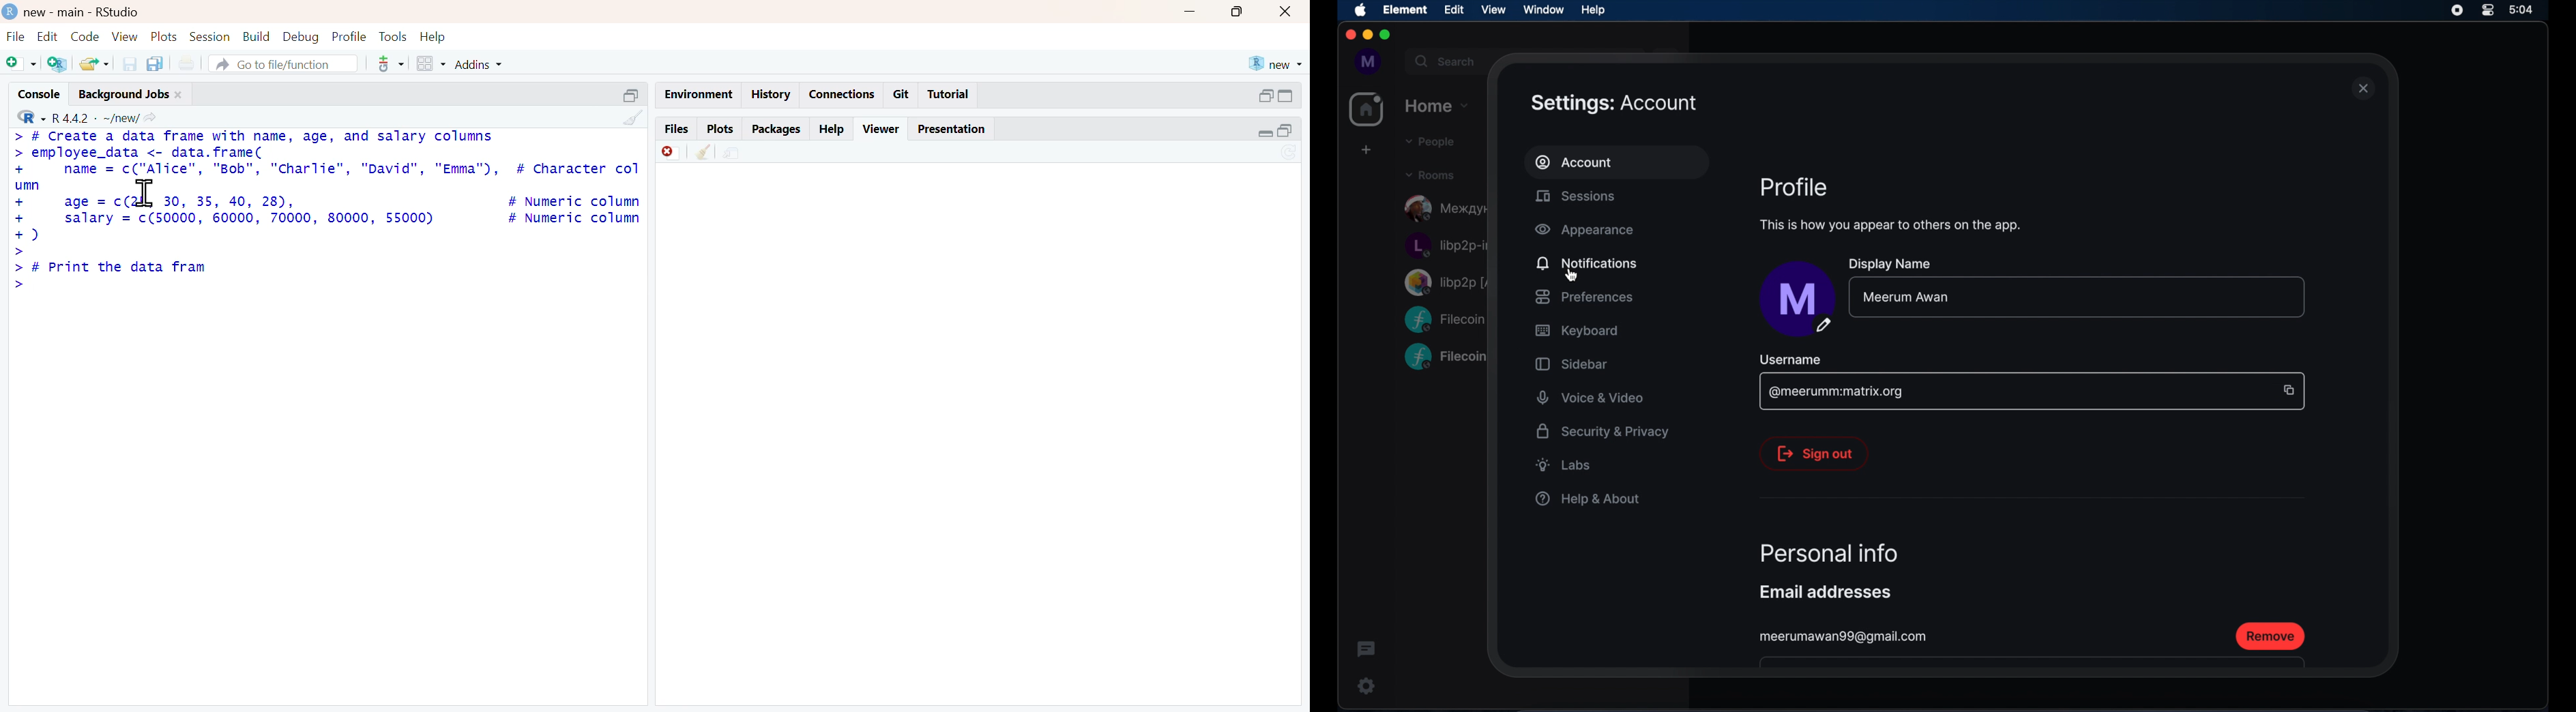 Image resolution: width=2576 pixels, height=728 pixels. I want to click on home, so click(1438, 104).